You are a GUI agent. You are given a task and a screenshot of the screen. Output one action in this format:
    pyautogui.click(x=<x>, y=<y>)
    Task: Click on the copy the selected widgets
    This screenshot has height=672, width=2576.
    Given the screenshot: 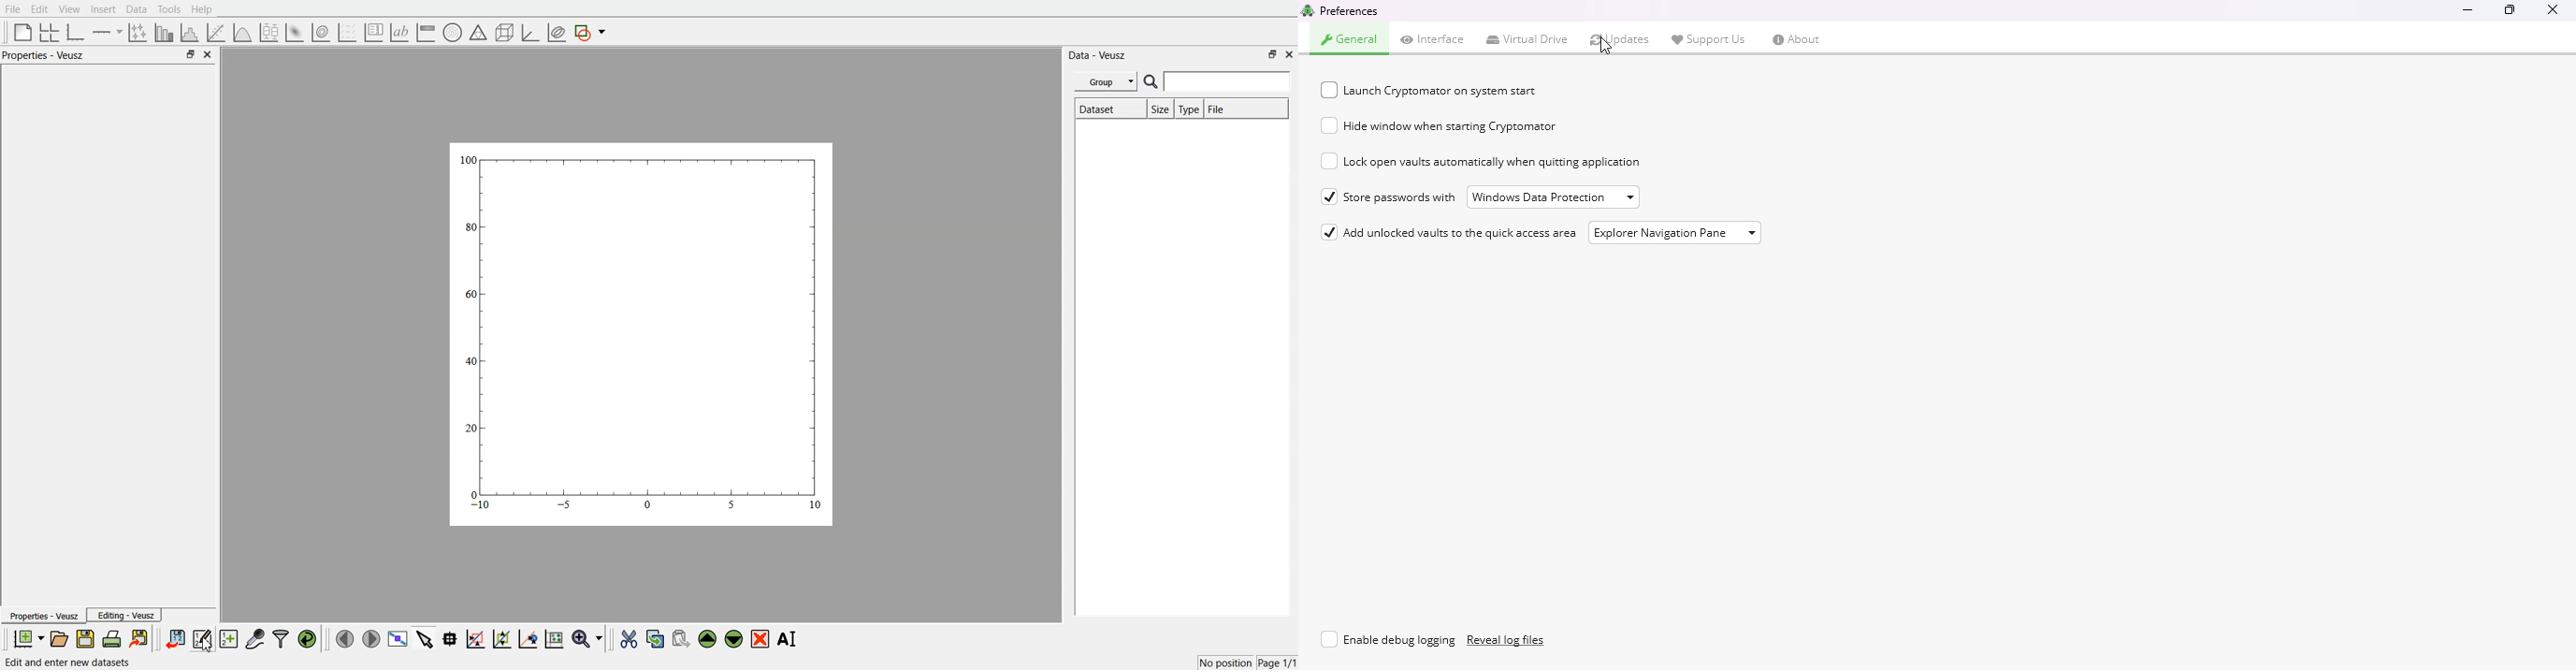 What is the action you would take?
    pyautogui.click(x=656, y=638)
    